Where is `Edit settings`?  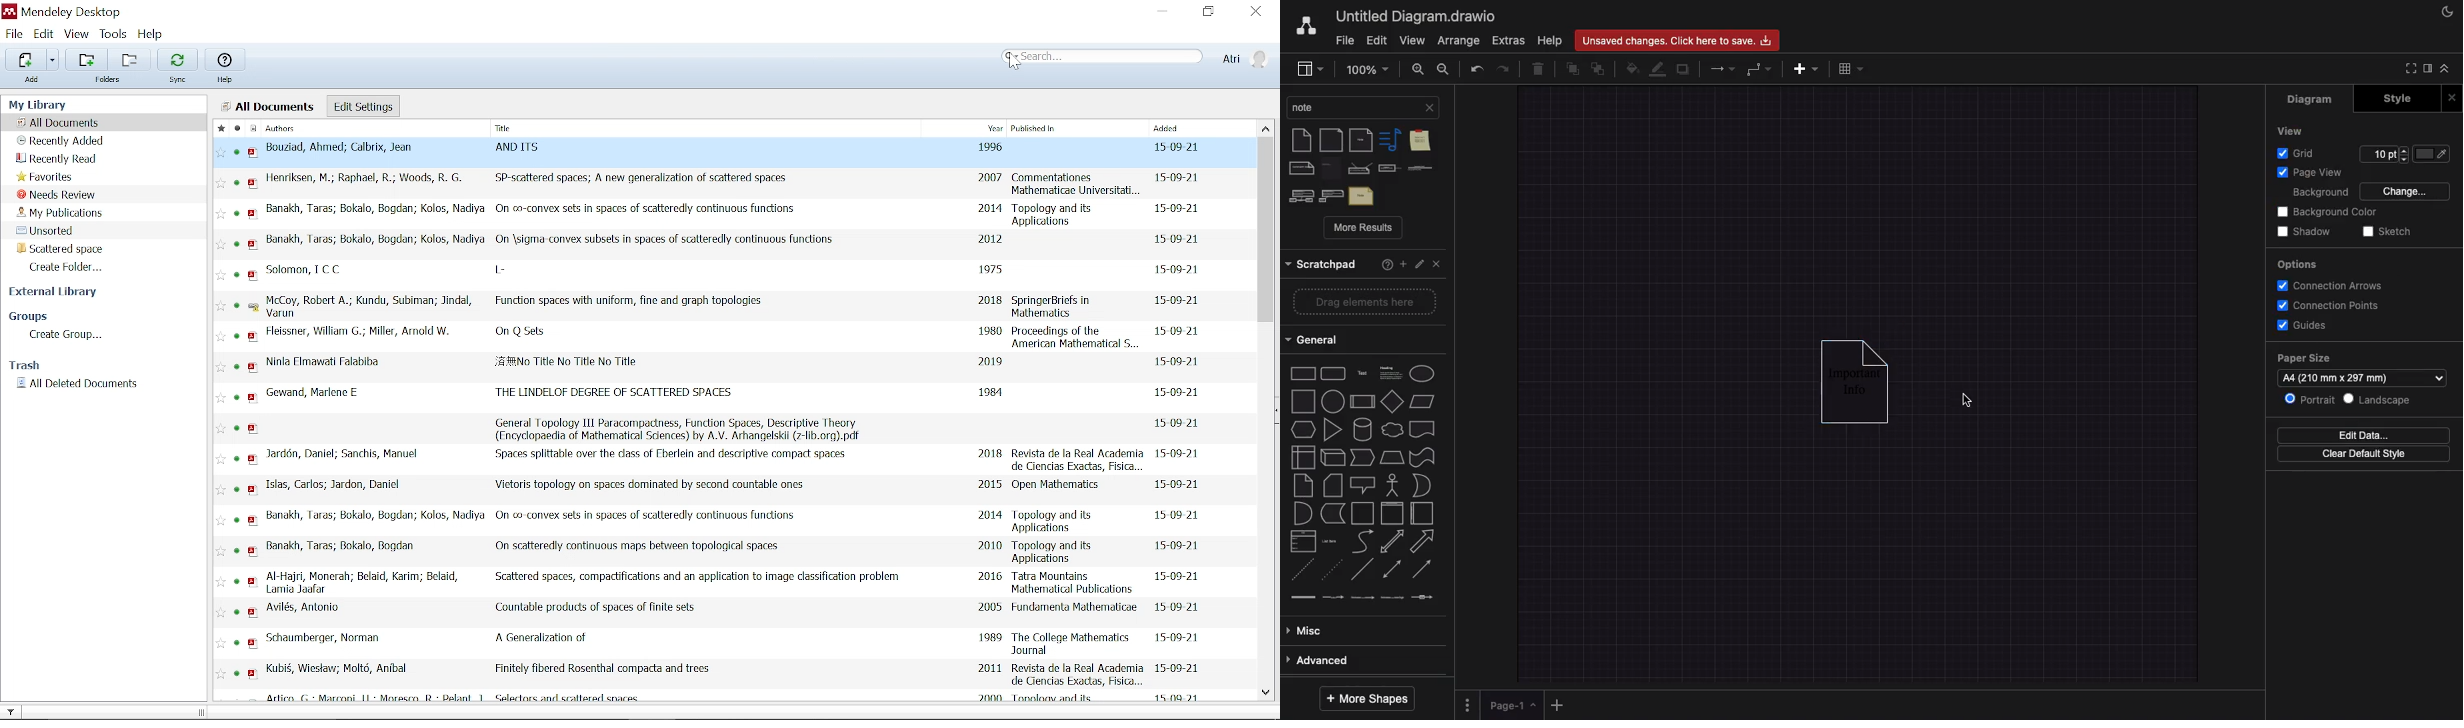
Edit settings is located at coordinates (362, 106).